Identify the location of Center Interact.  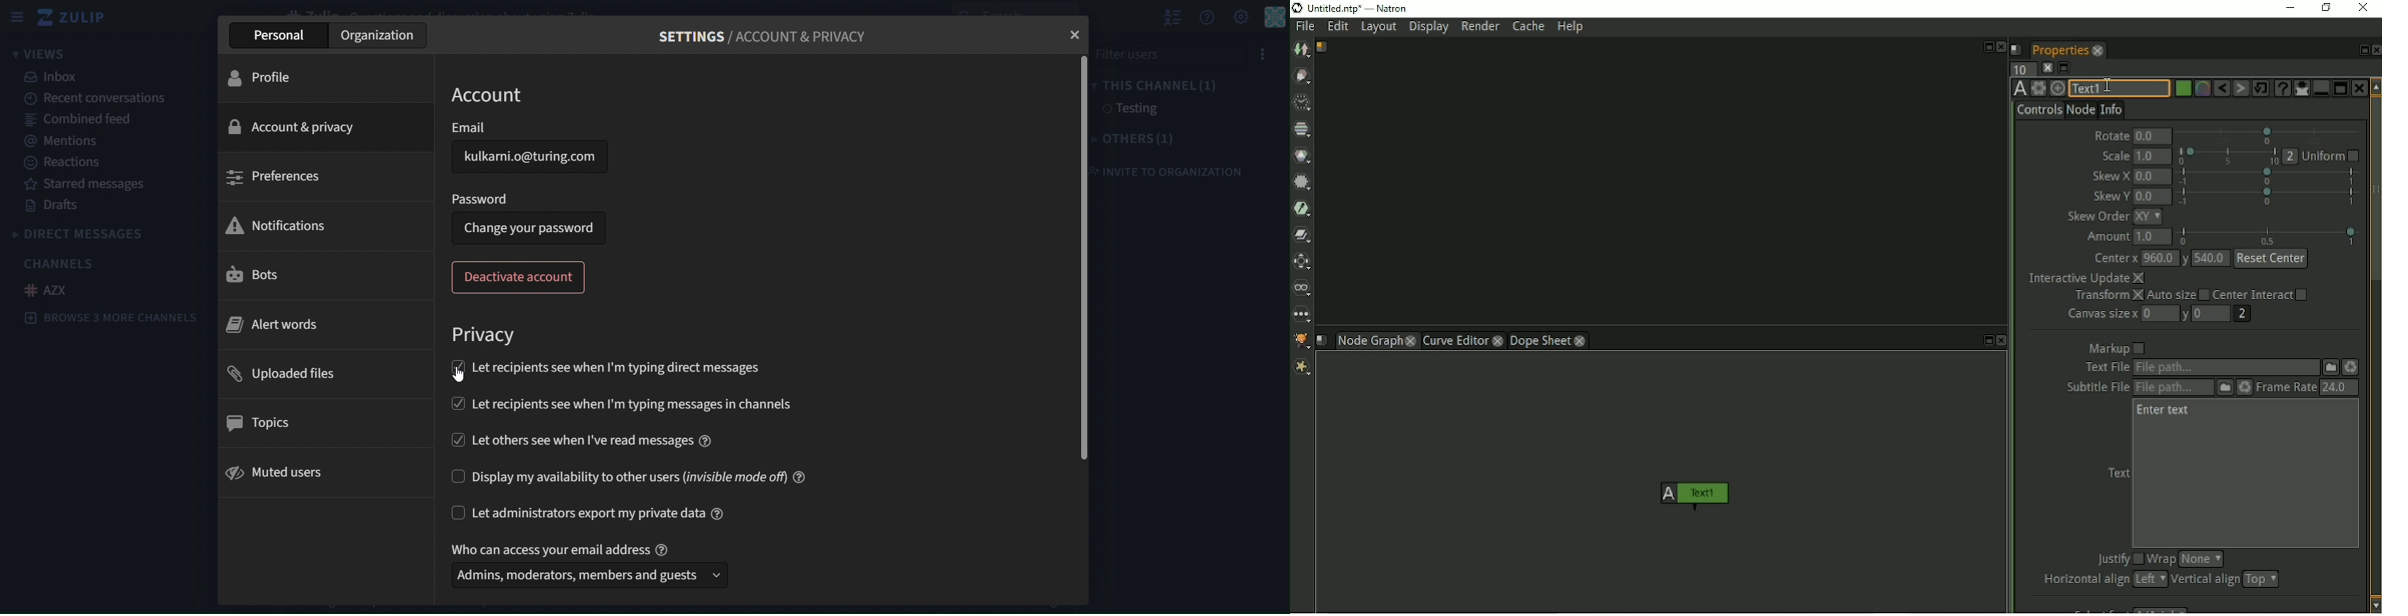
(2262, 294).